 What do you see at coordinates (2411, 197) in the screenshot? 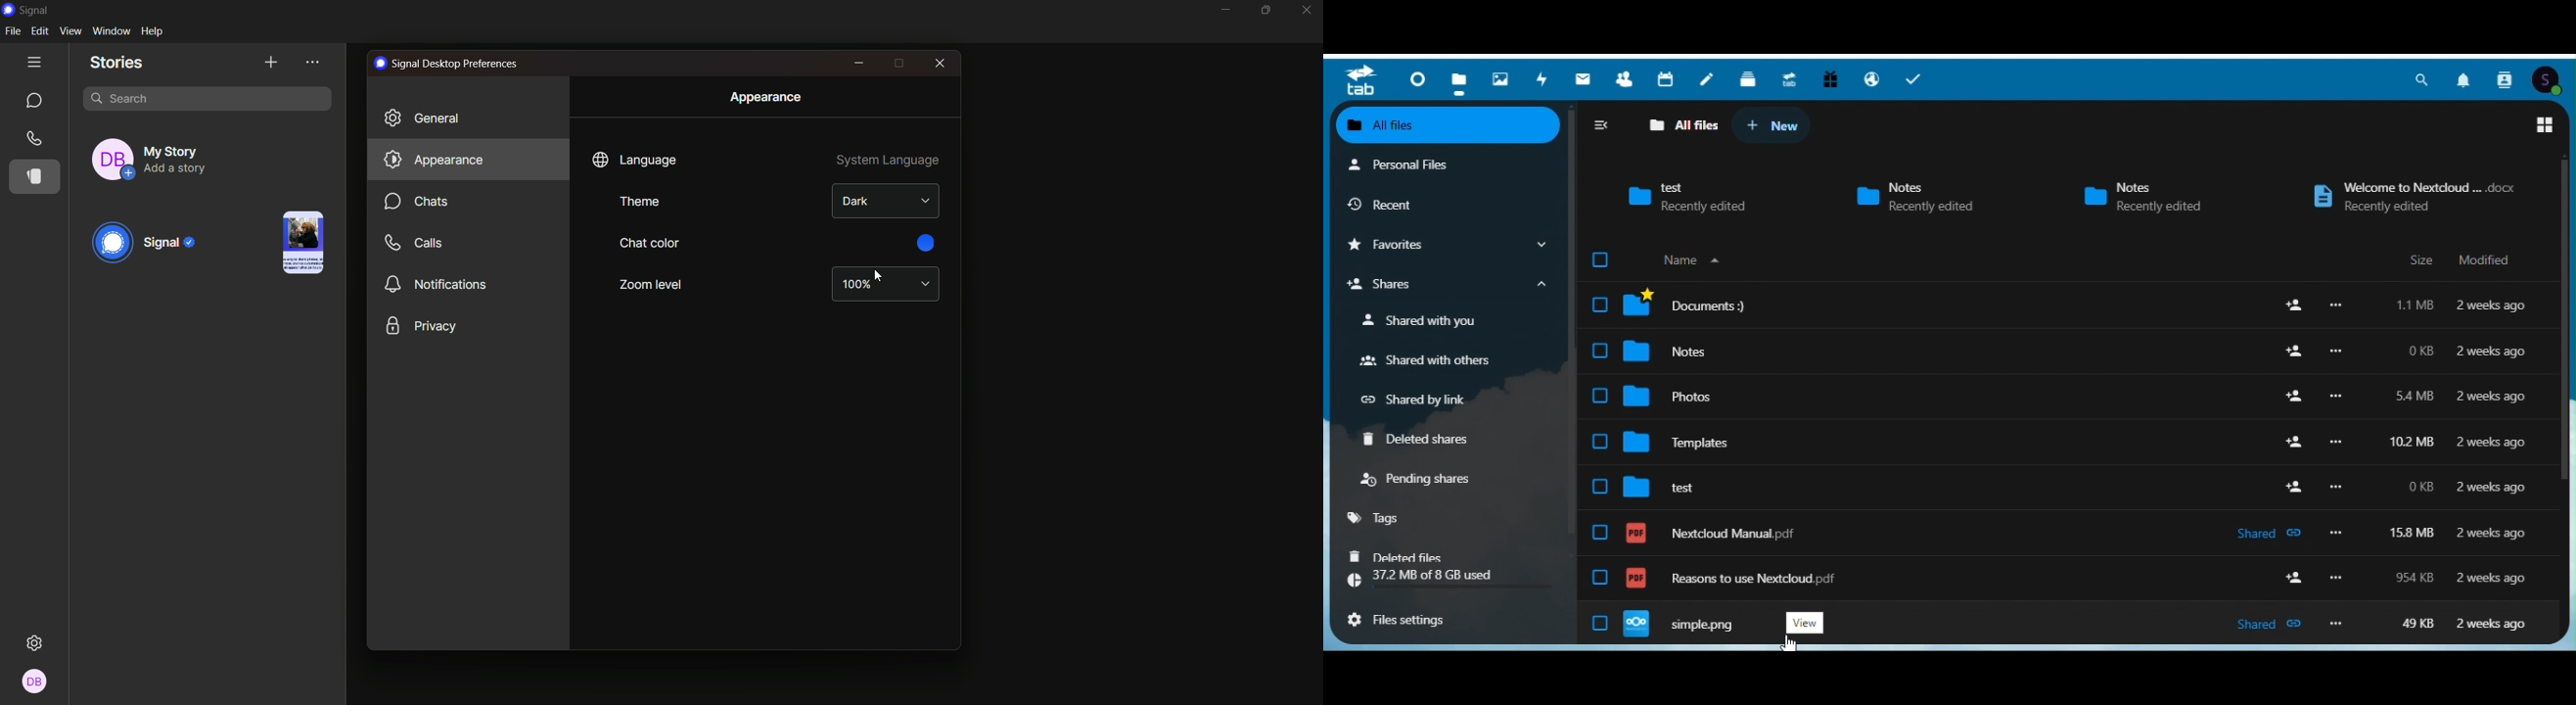
I see `welcome to nextcloud docx` at bounding box center [2411, 197].